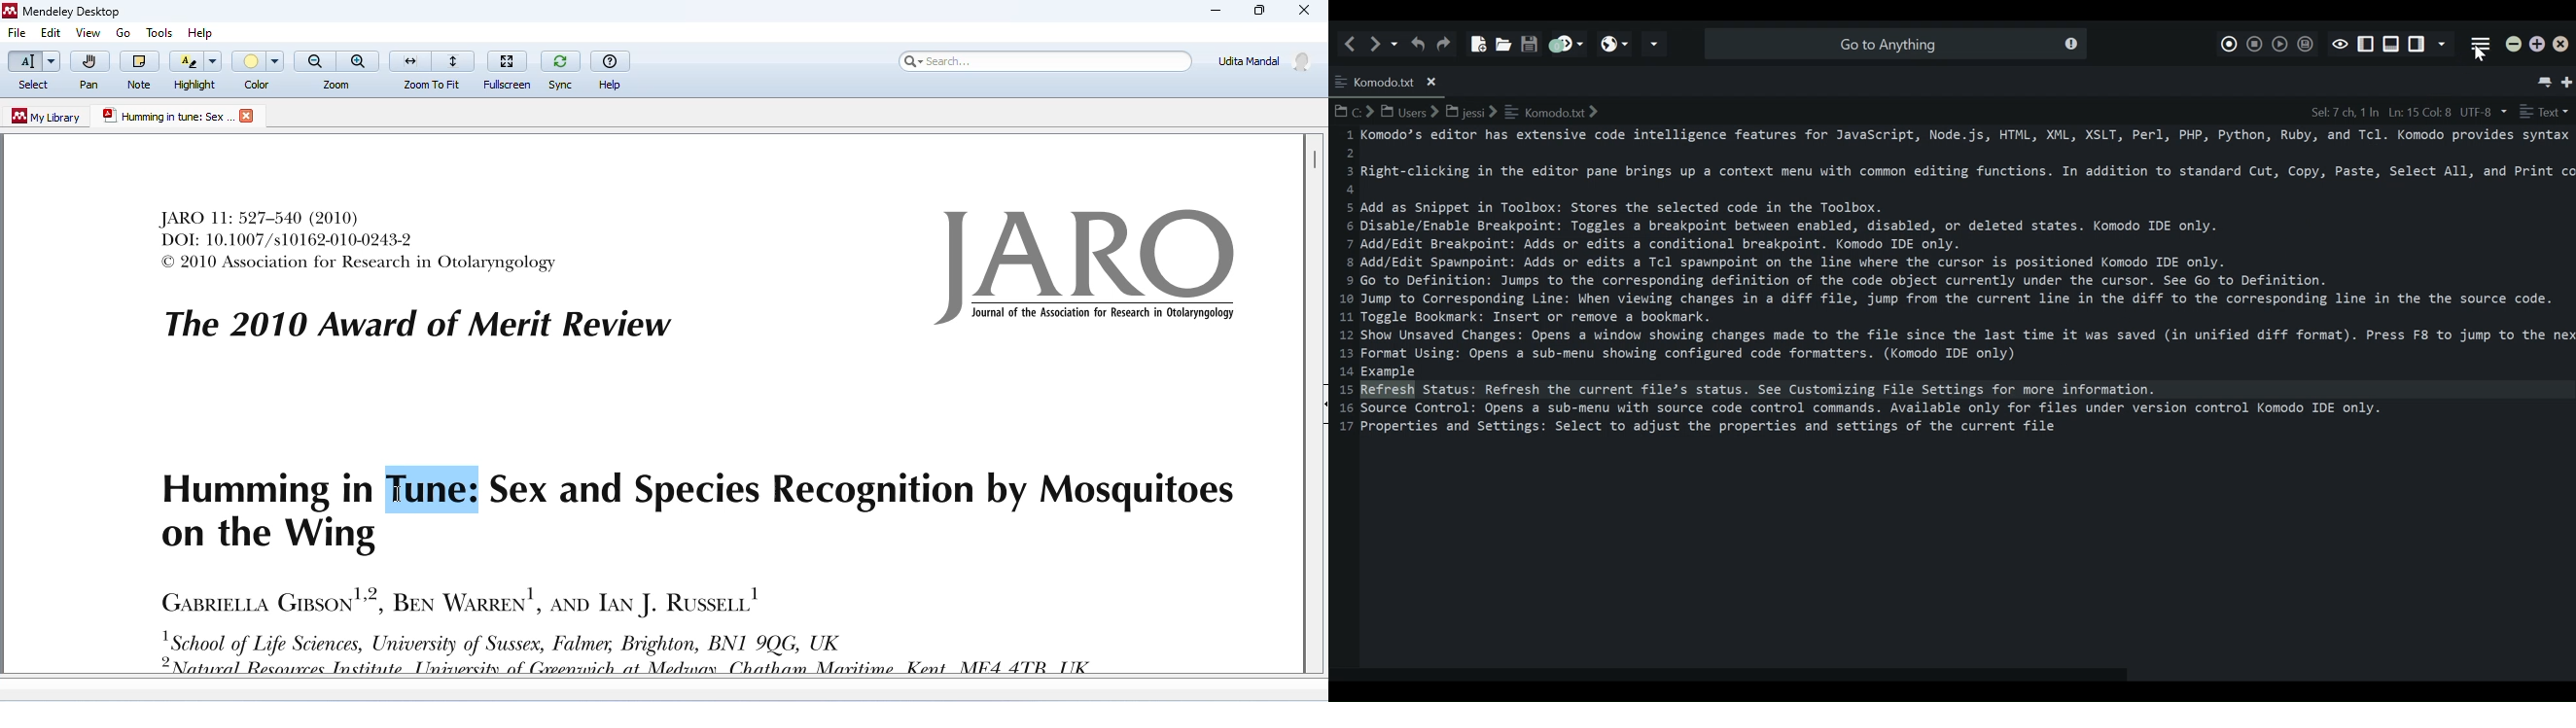  Describe the element at coordinates (360, 240) in the screenshot. I see `JARO 11: 527-540 (2010)
DOI: 10.1007/510162-010-0243-2
© 2010 Association for Research in Otolaryngology` at that location.